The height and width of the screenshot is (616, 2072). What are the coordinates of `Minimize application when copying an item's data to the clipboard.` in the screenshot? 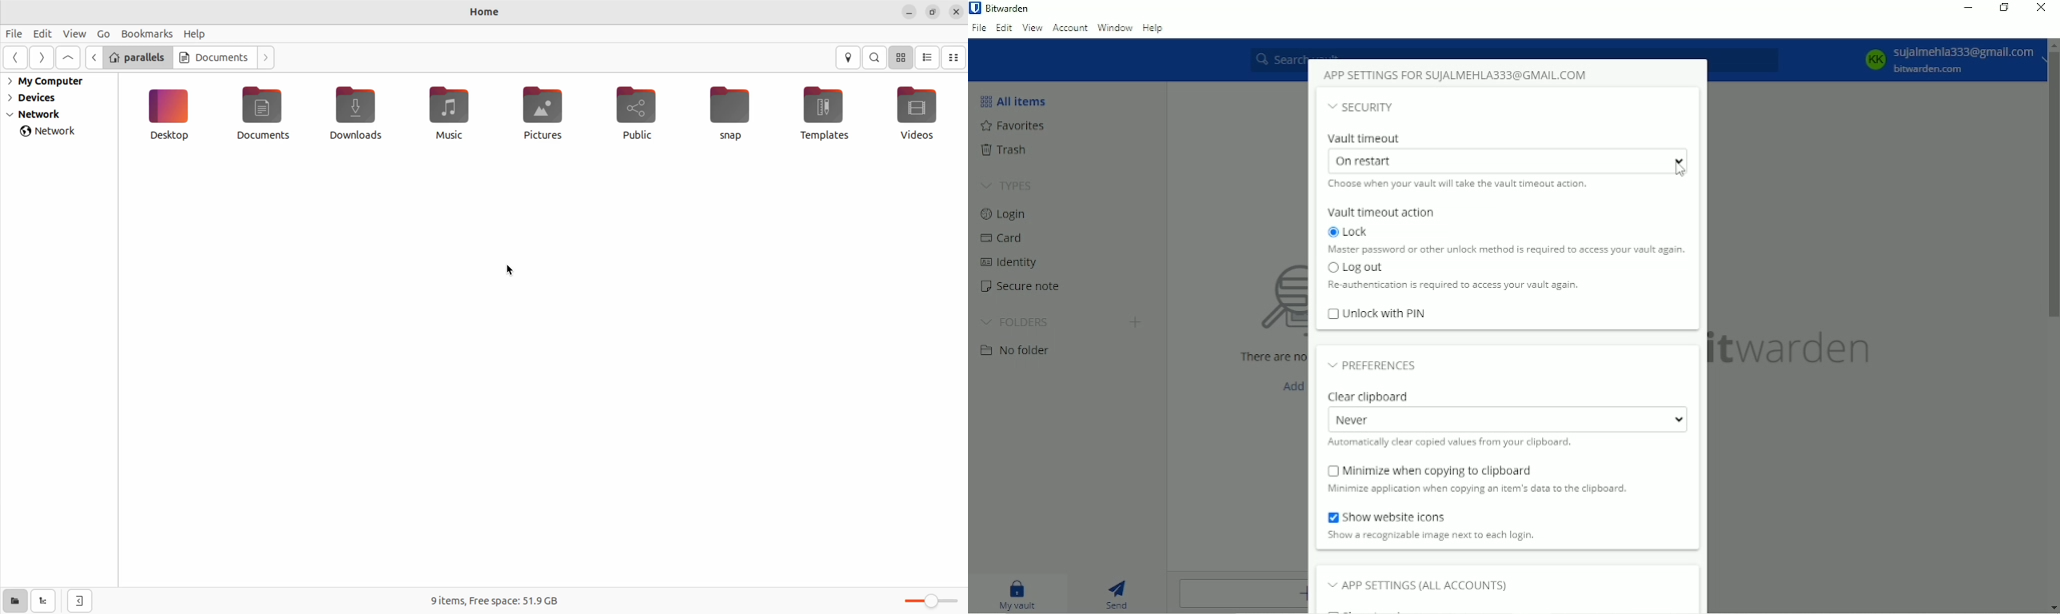 It's located at (1477, 489).